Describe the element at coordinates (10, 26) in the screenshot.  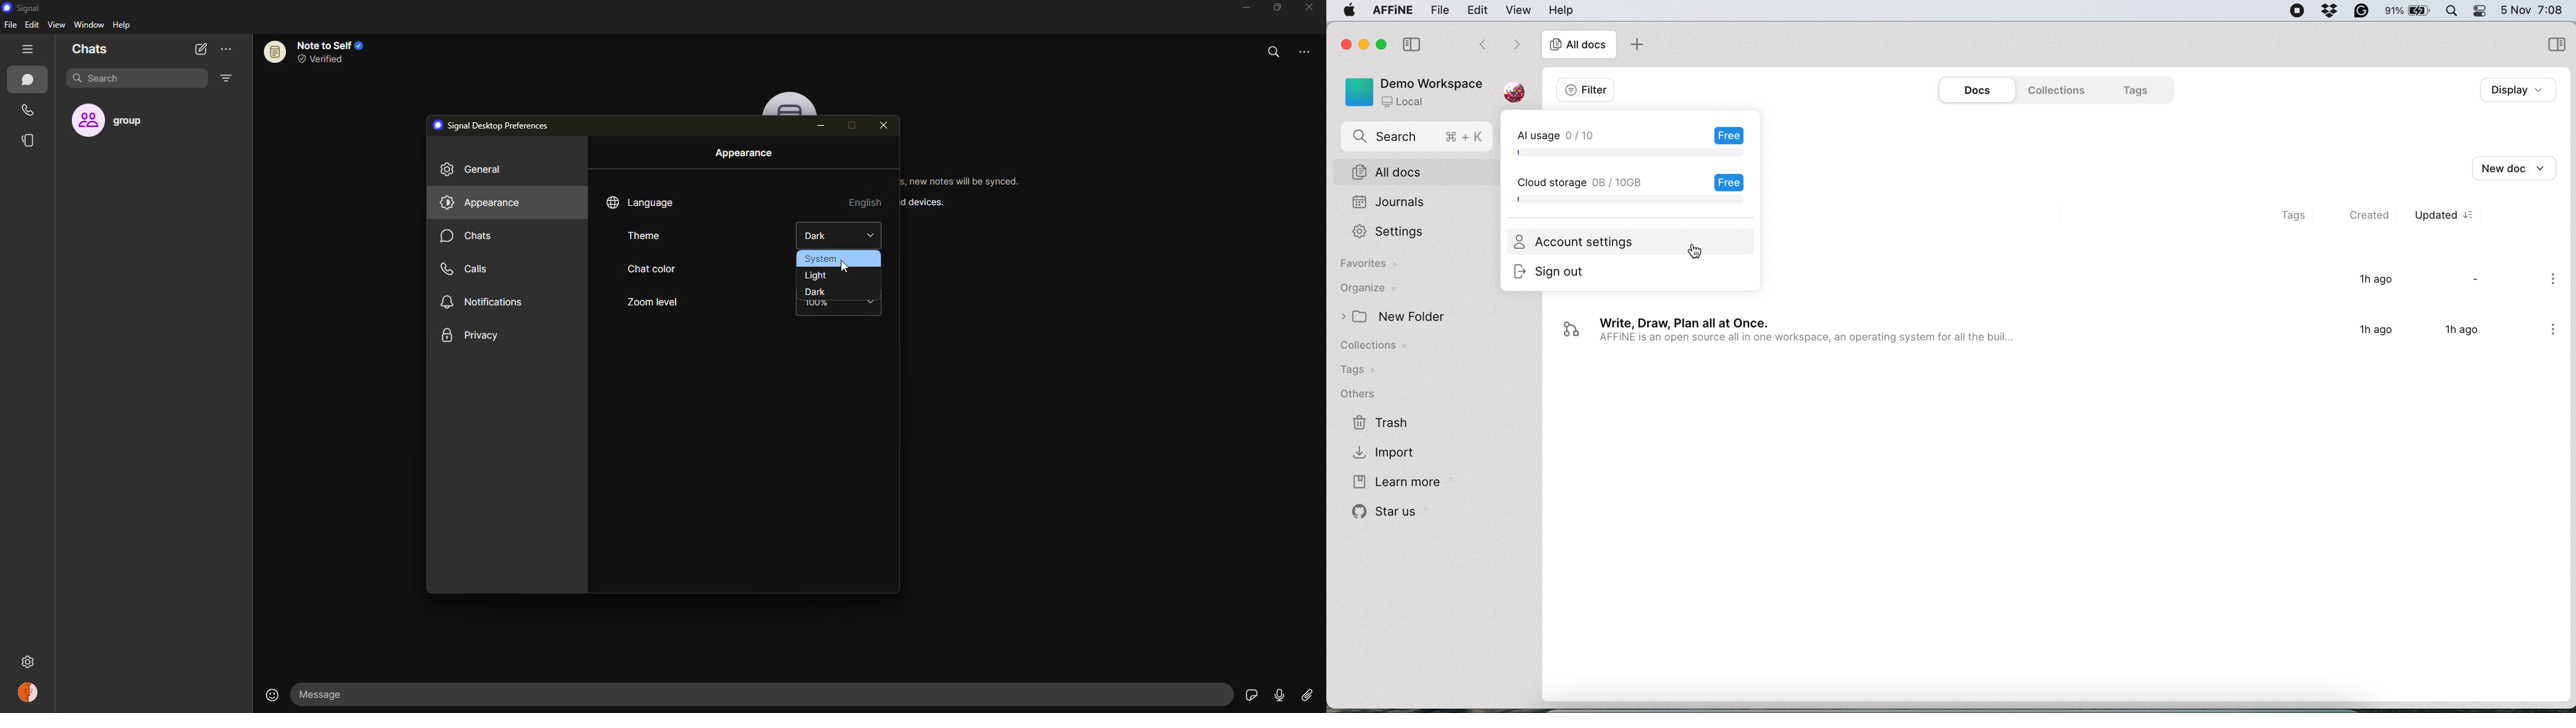
I see `file` at that location.